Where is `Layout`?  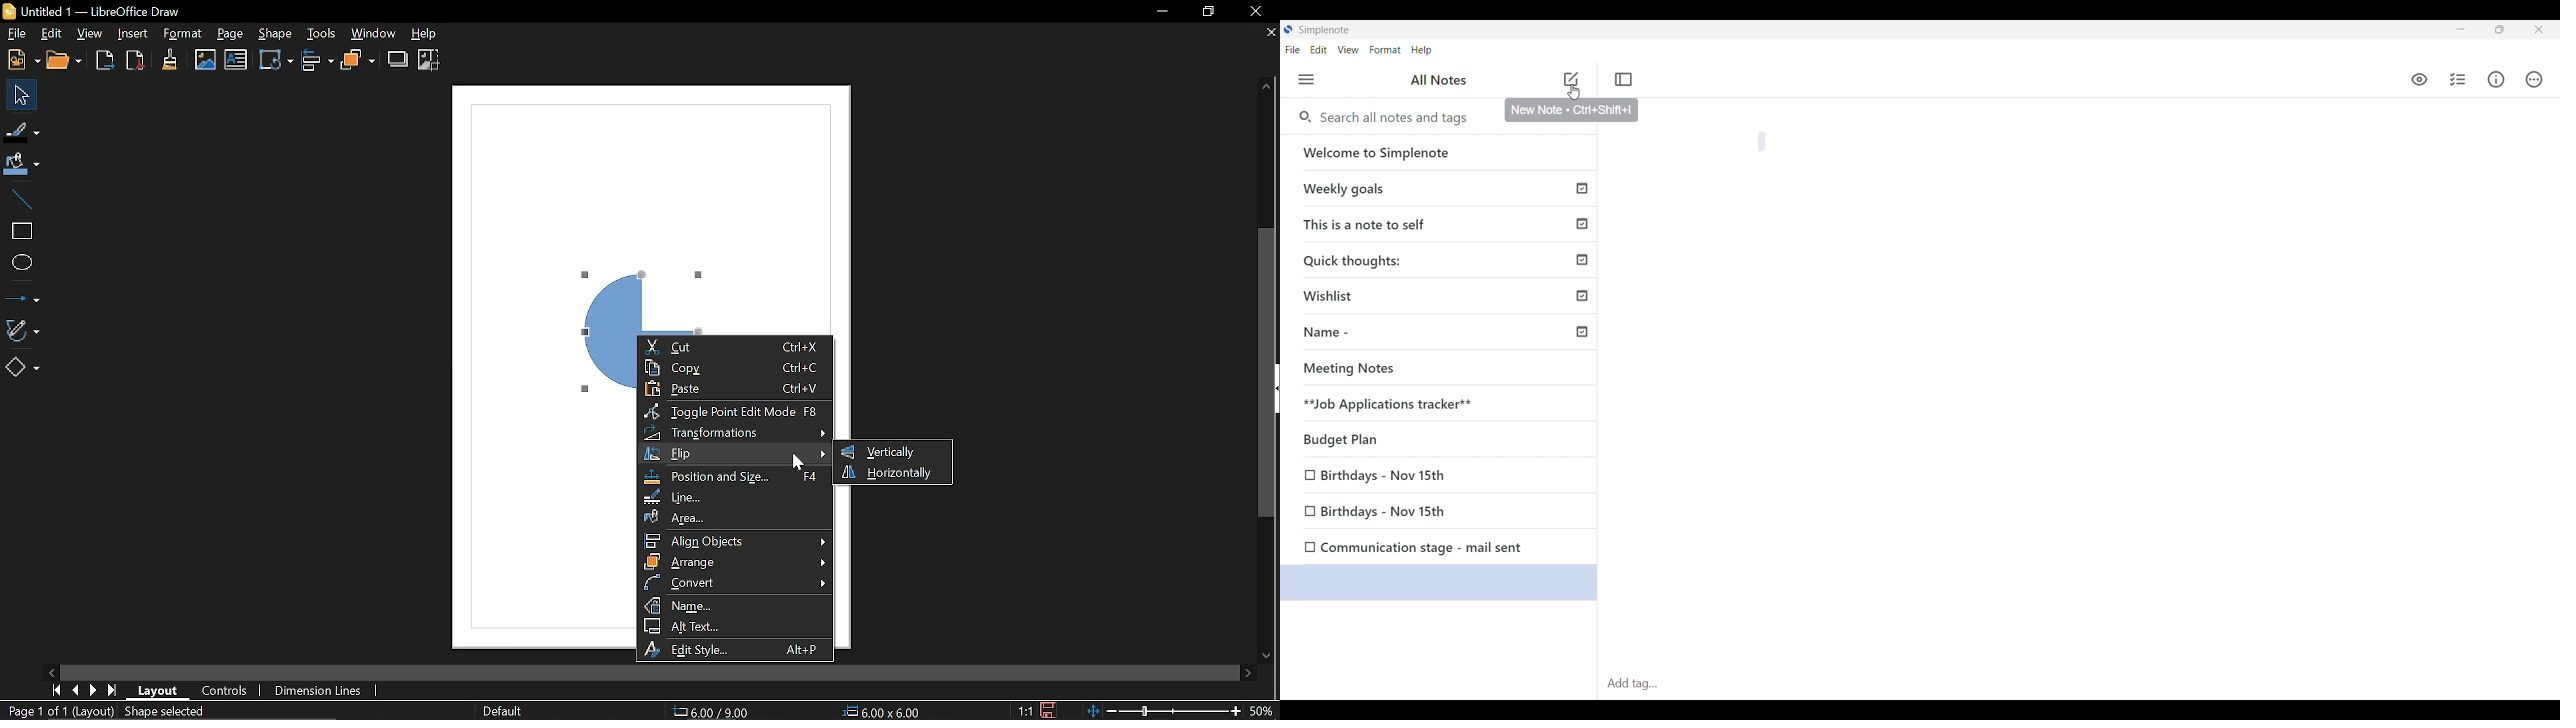
Layout is located at coordinates (160, 690).